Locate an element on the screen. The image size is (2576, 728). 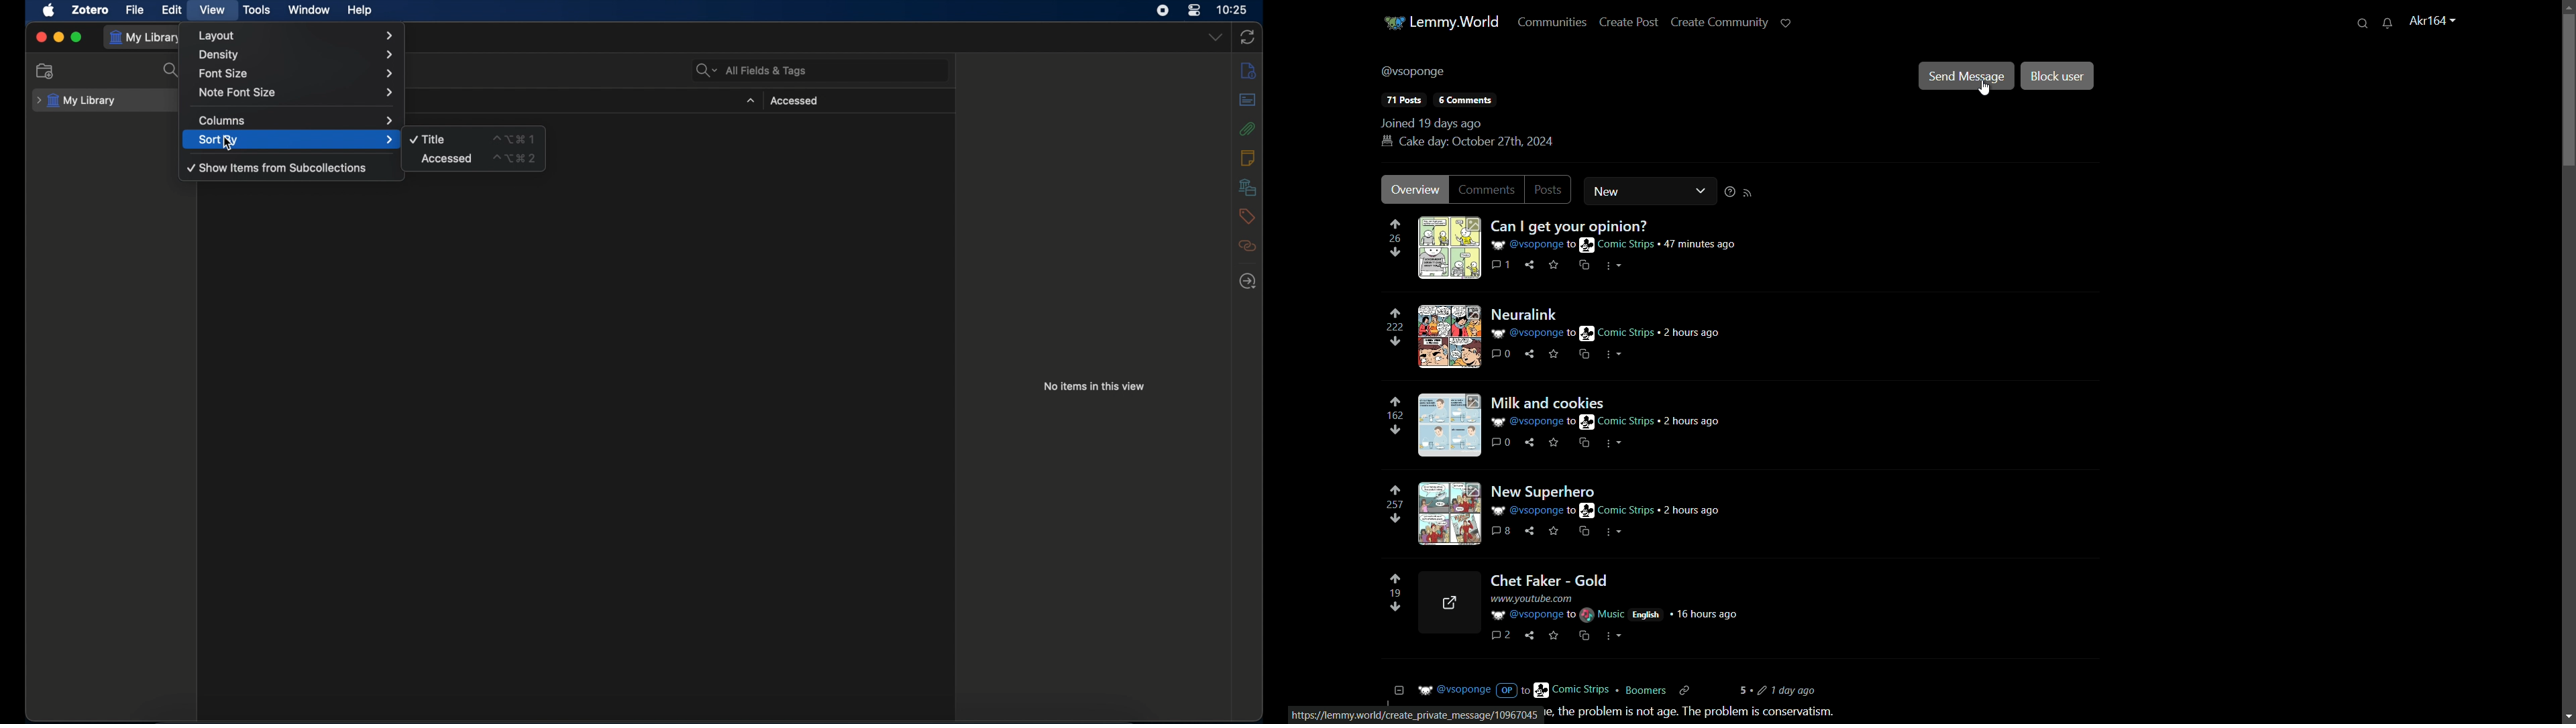
image is located at coordinates (1448, 600).